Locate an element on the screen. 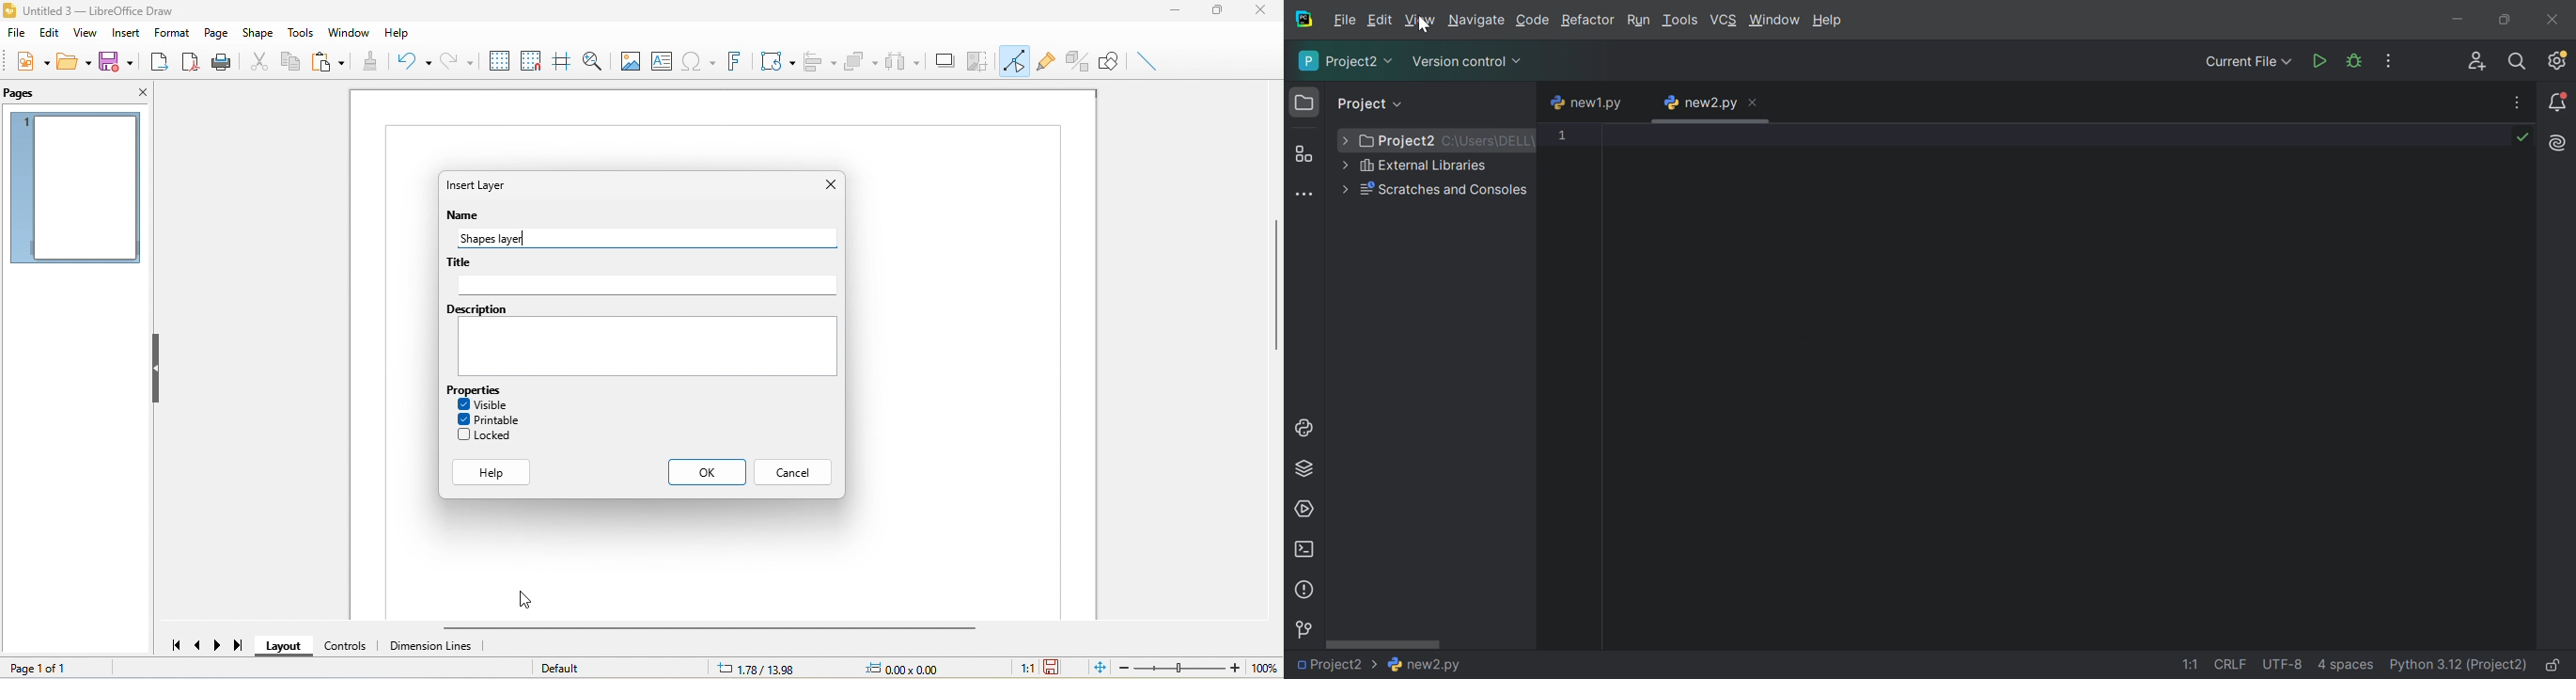 Image resolution: width=2576 pixels, height=700 pixels. special character is located at coordinates (696, 62).